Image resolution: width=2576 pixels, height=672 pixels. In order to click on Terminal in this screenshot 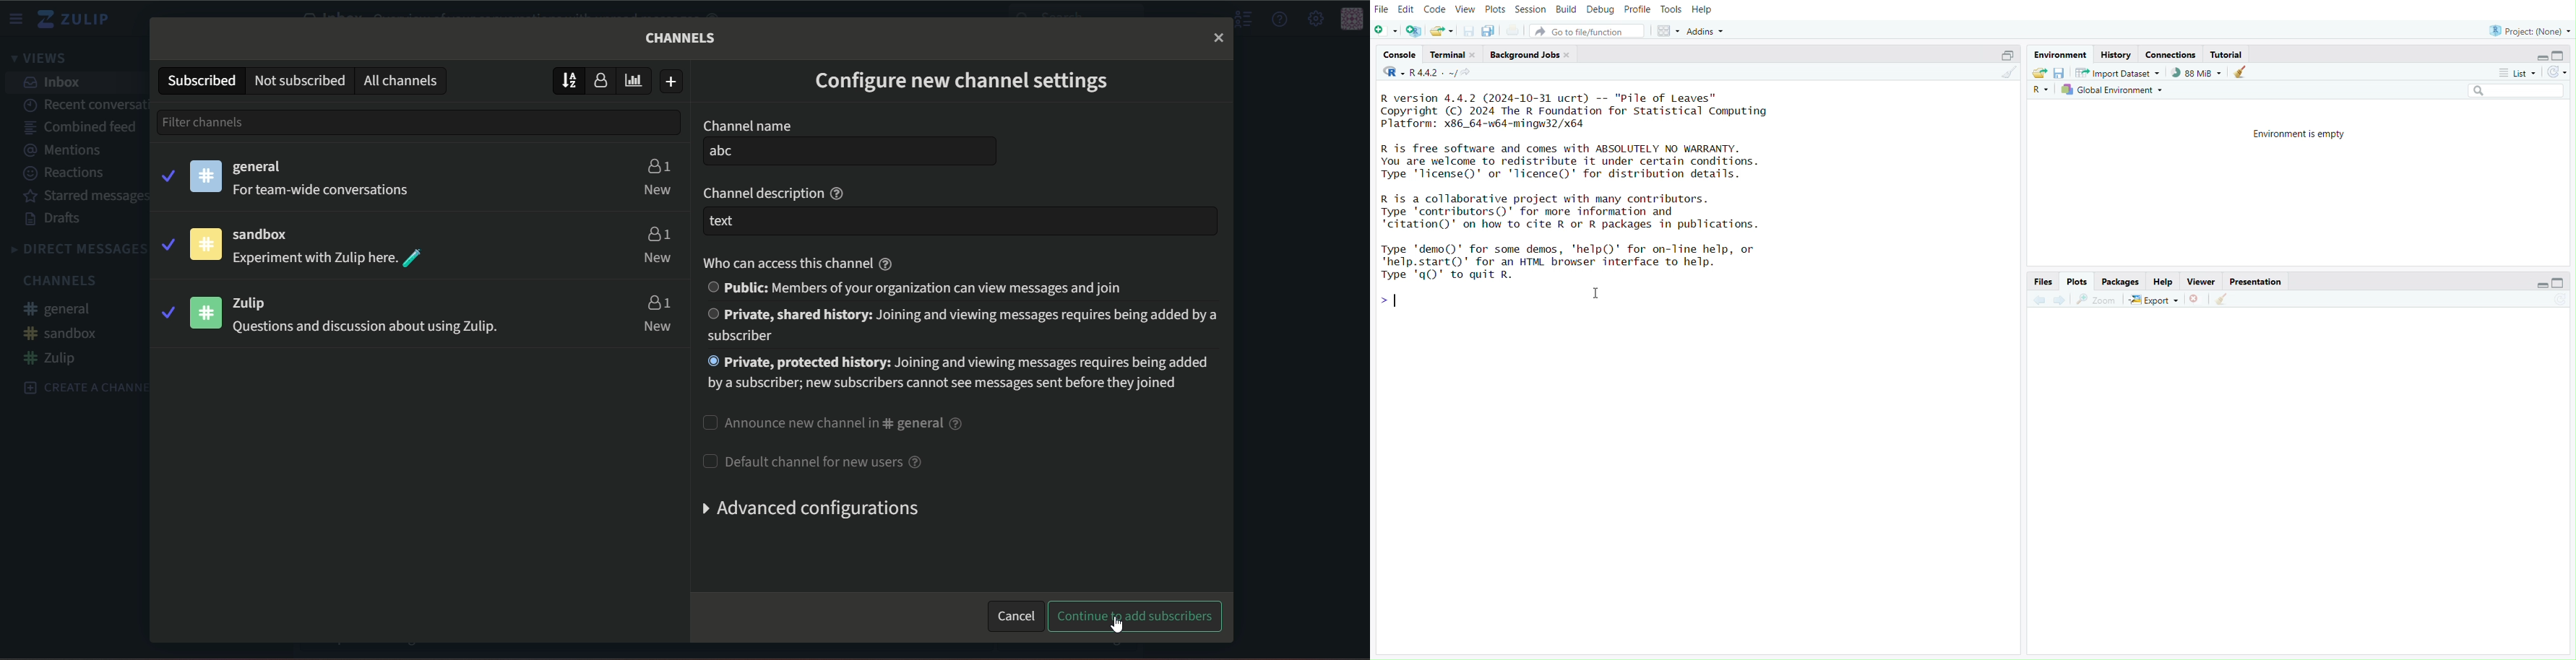, I will do `click(1453, 55)`.